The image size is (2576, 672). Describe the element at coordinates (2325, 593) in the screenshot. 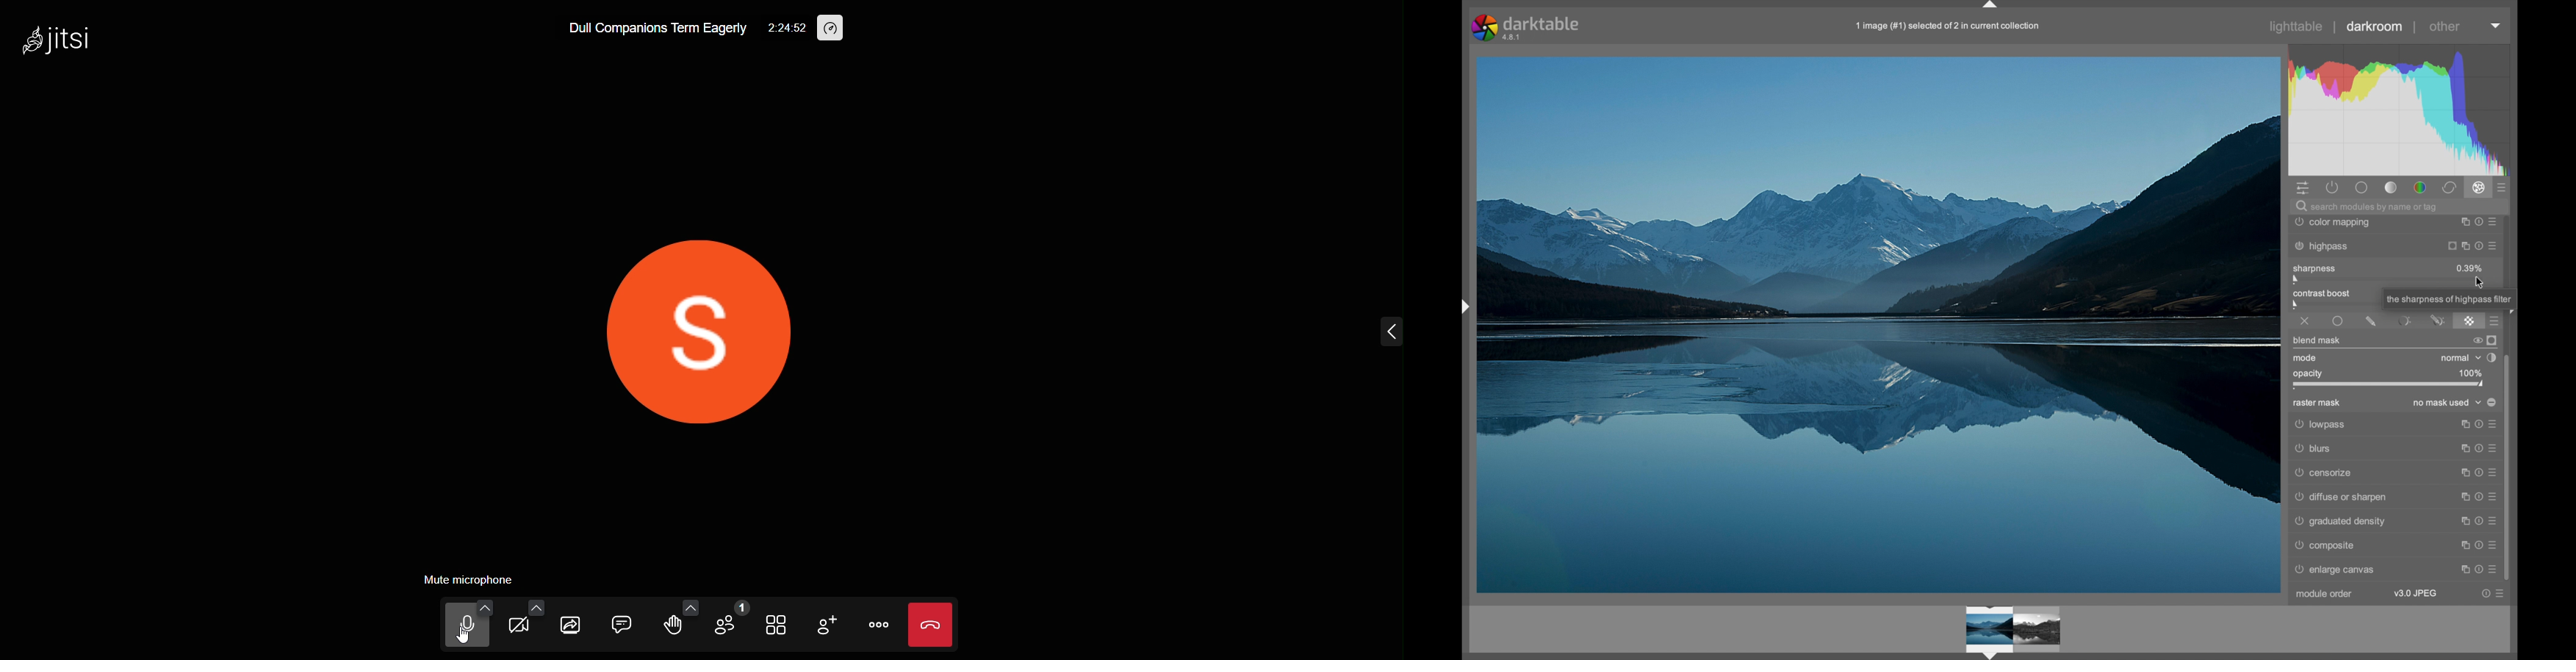

I see `module order` at that location.